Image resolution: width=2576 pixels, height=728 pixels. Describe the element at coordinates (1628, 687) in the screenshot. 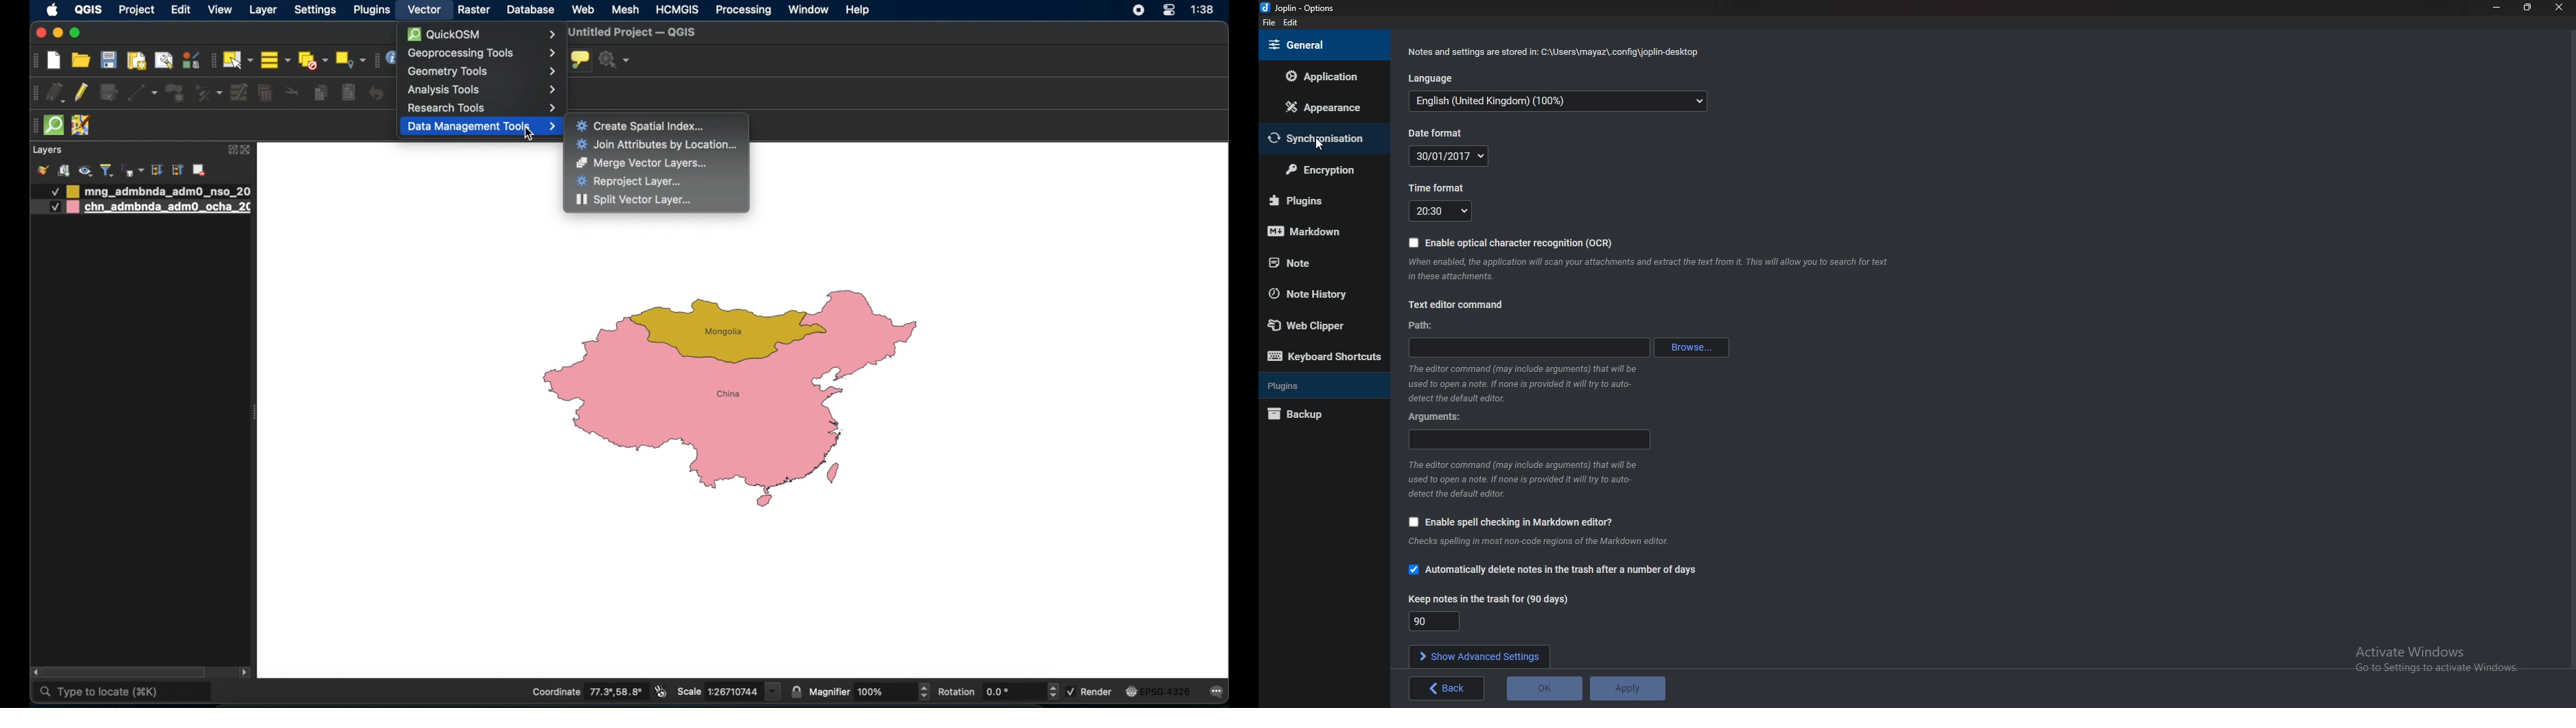

I see `Apply` at that location.